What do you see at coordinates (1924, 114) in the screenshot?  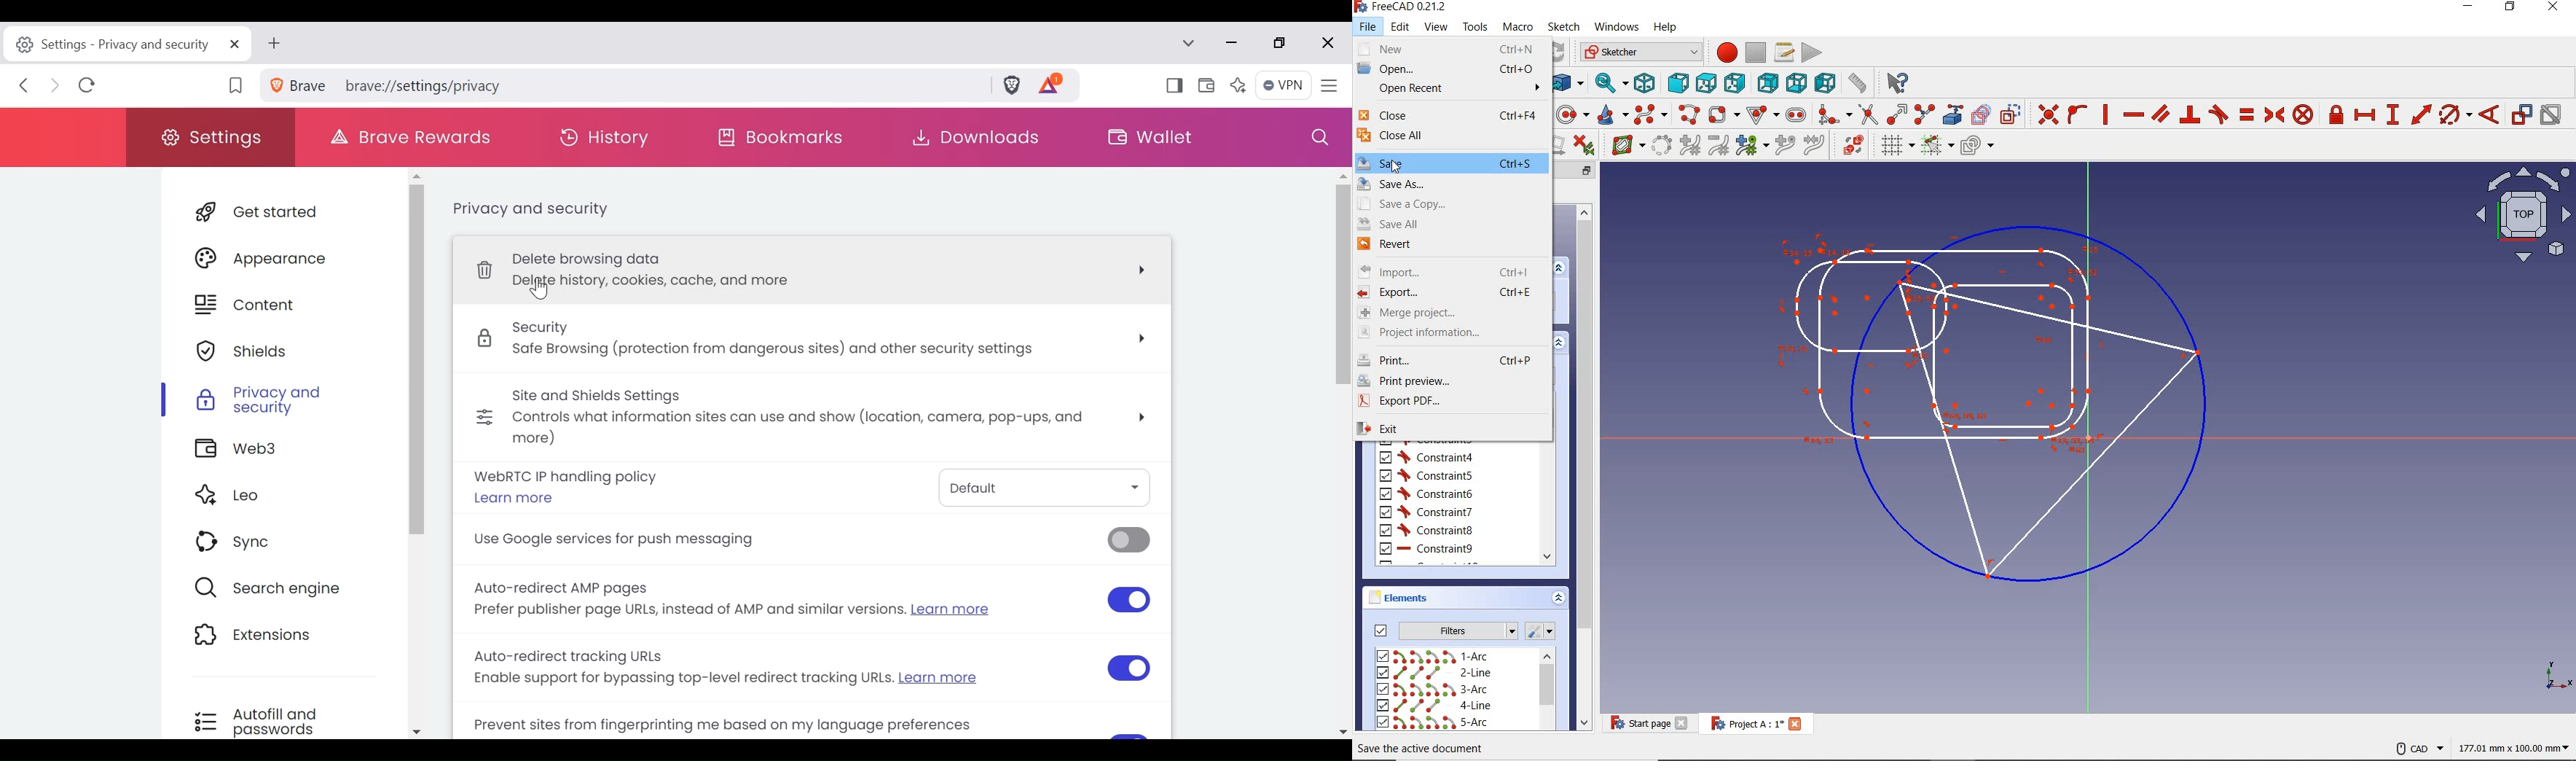 I see `split edge` at bounding box center [1924, 114].